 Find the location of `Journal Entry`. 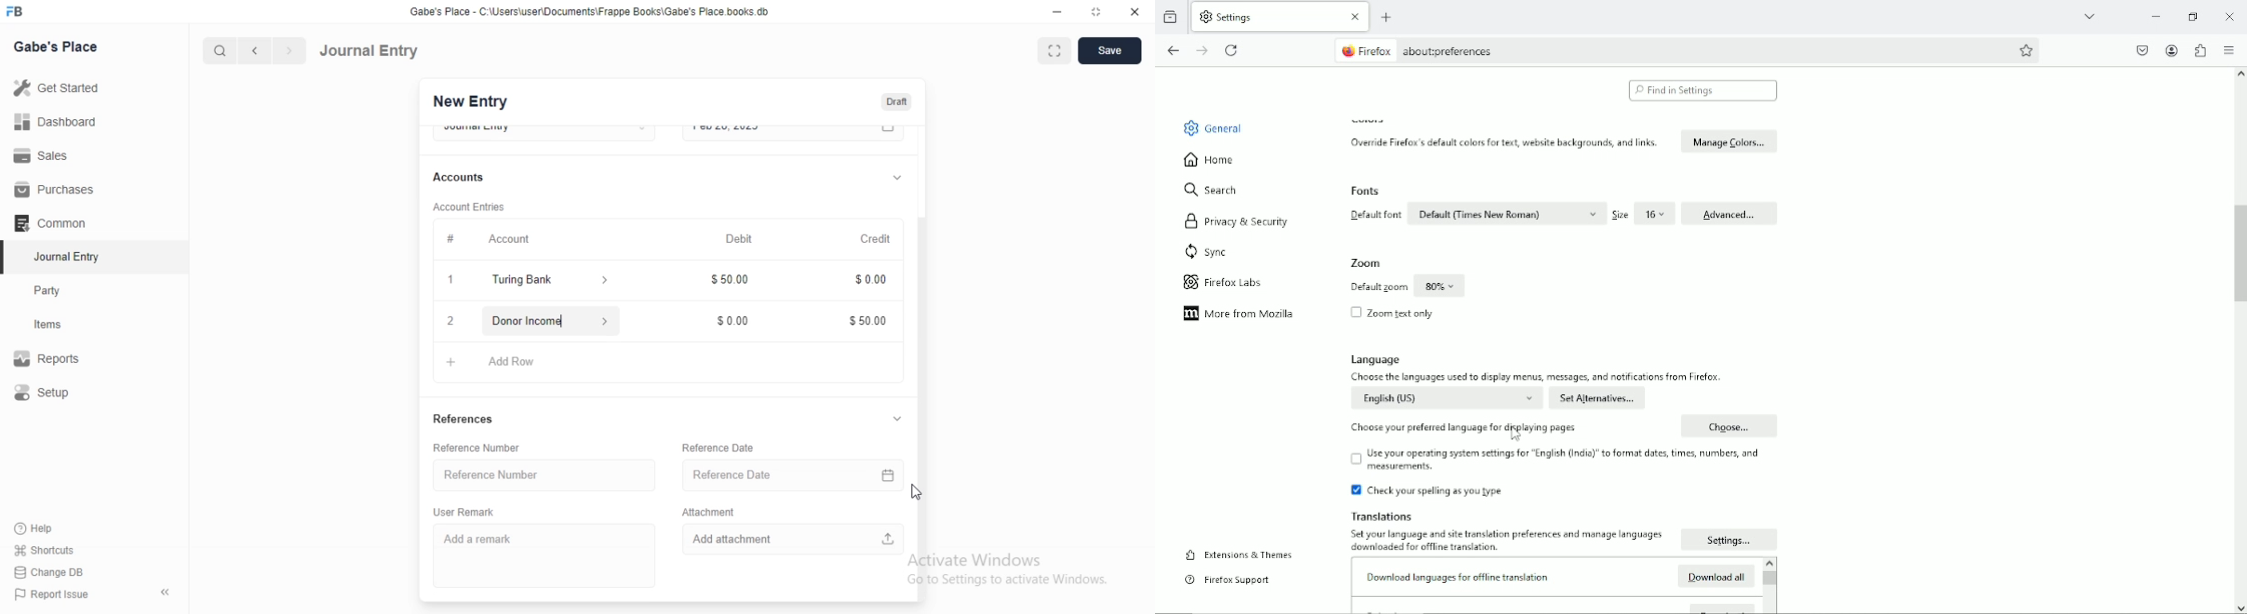

Journal Entry is located at coordinates (370, 50).